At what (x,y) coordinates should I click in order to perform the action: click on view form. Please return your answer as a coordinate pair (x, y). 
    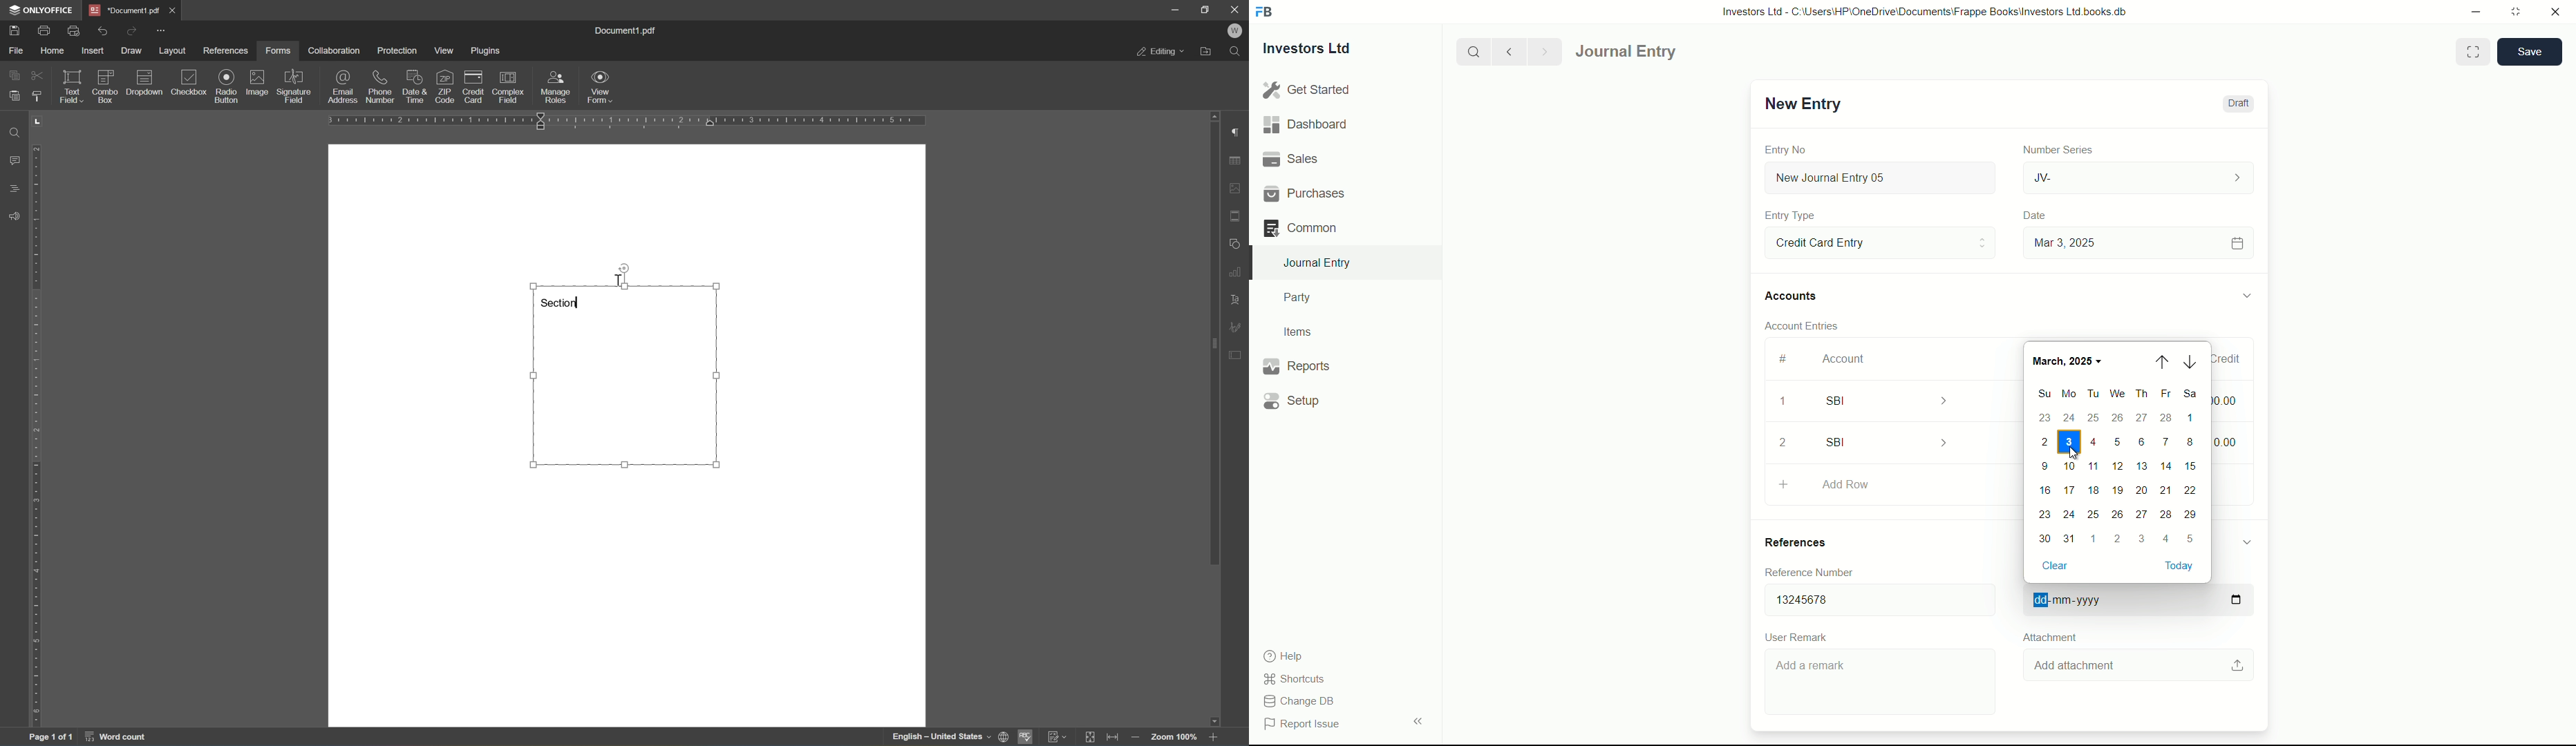
    Looking at the image, I should click on (606, 88).